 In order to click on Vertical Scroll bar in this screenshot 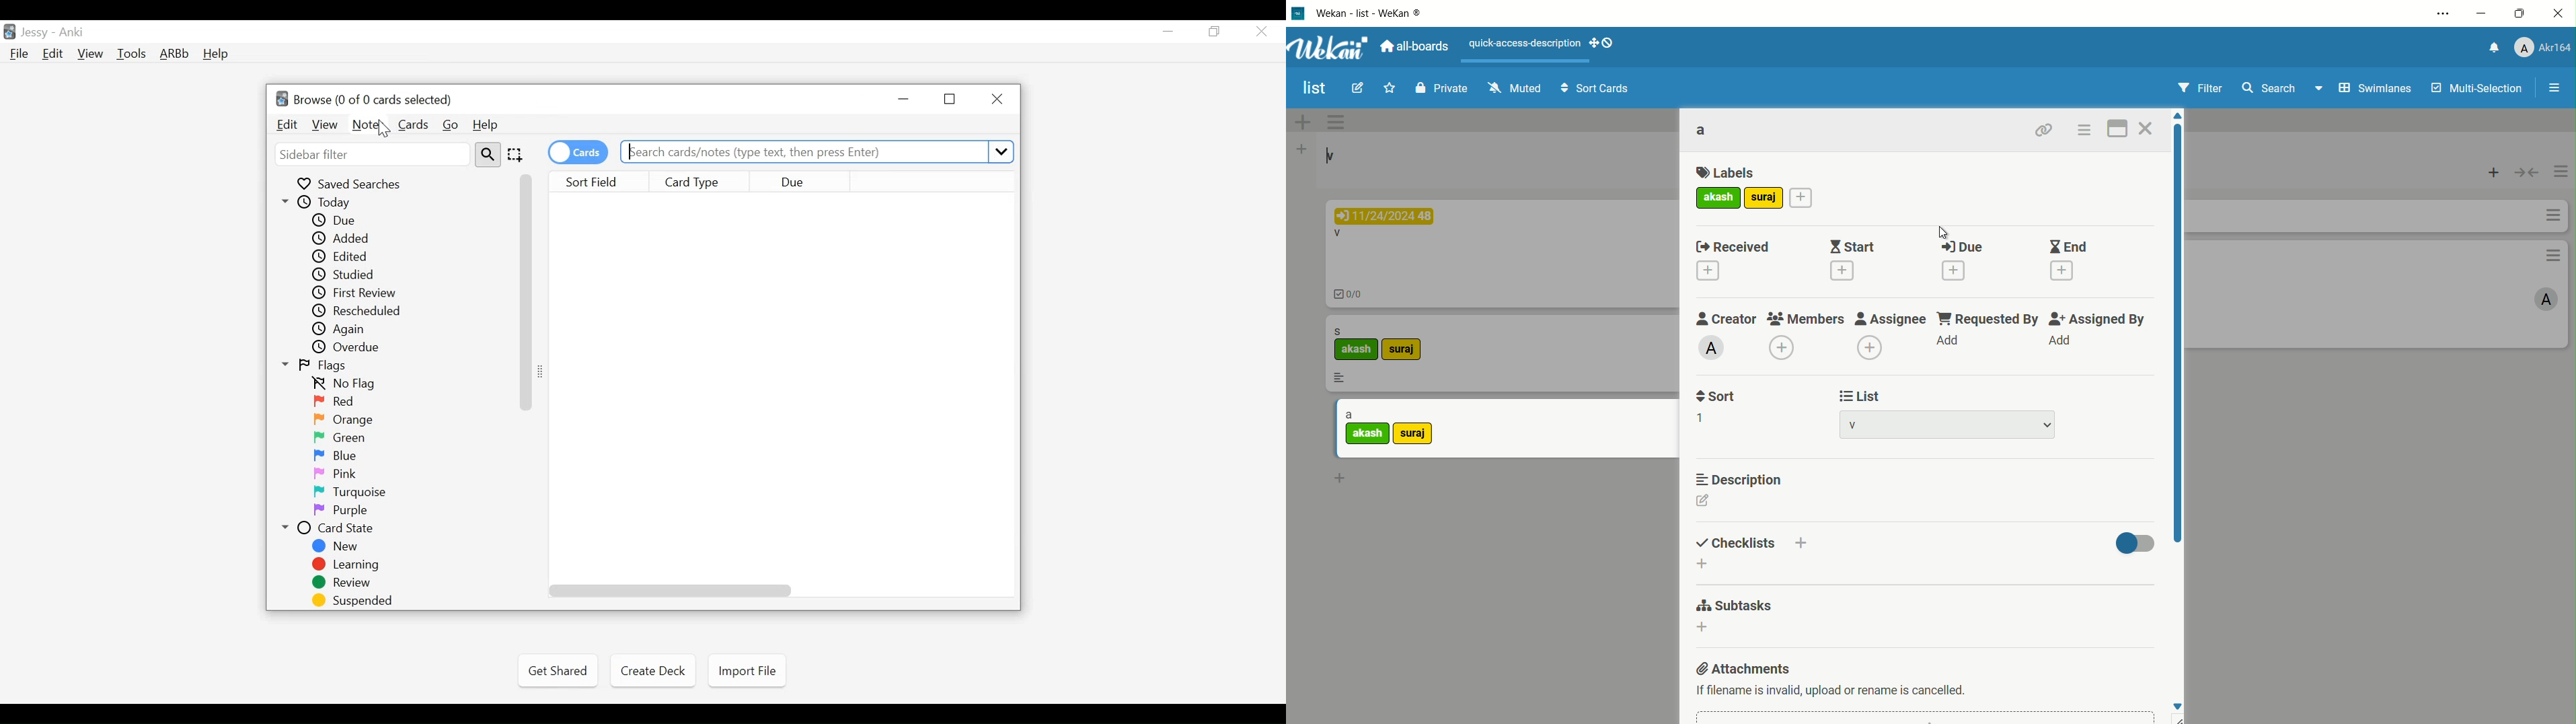, I will do `click(527, 292)`.